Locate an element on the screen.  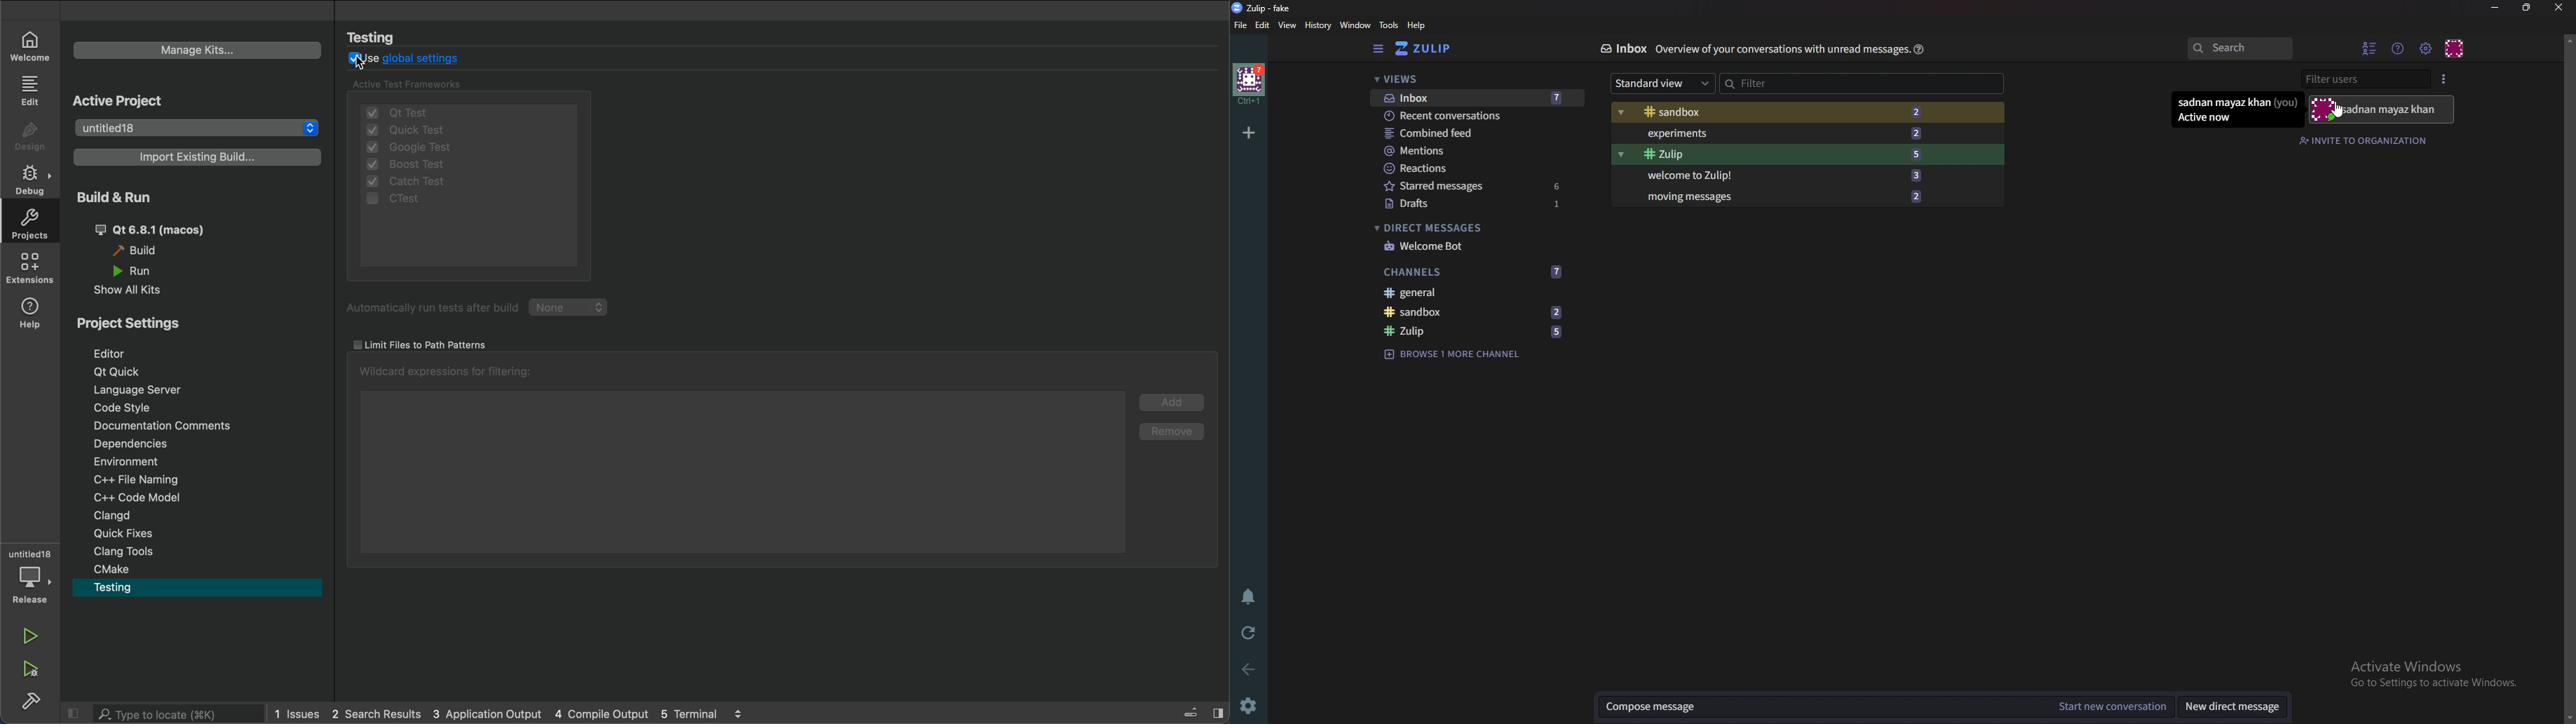
browse channel is located at coordinates (1451, 355).